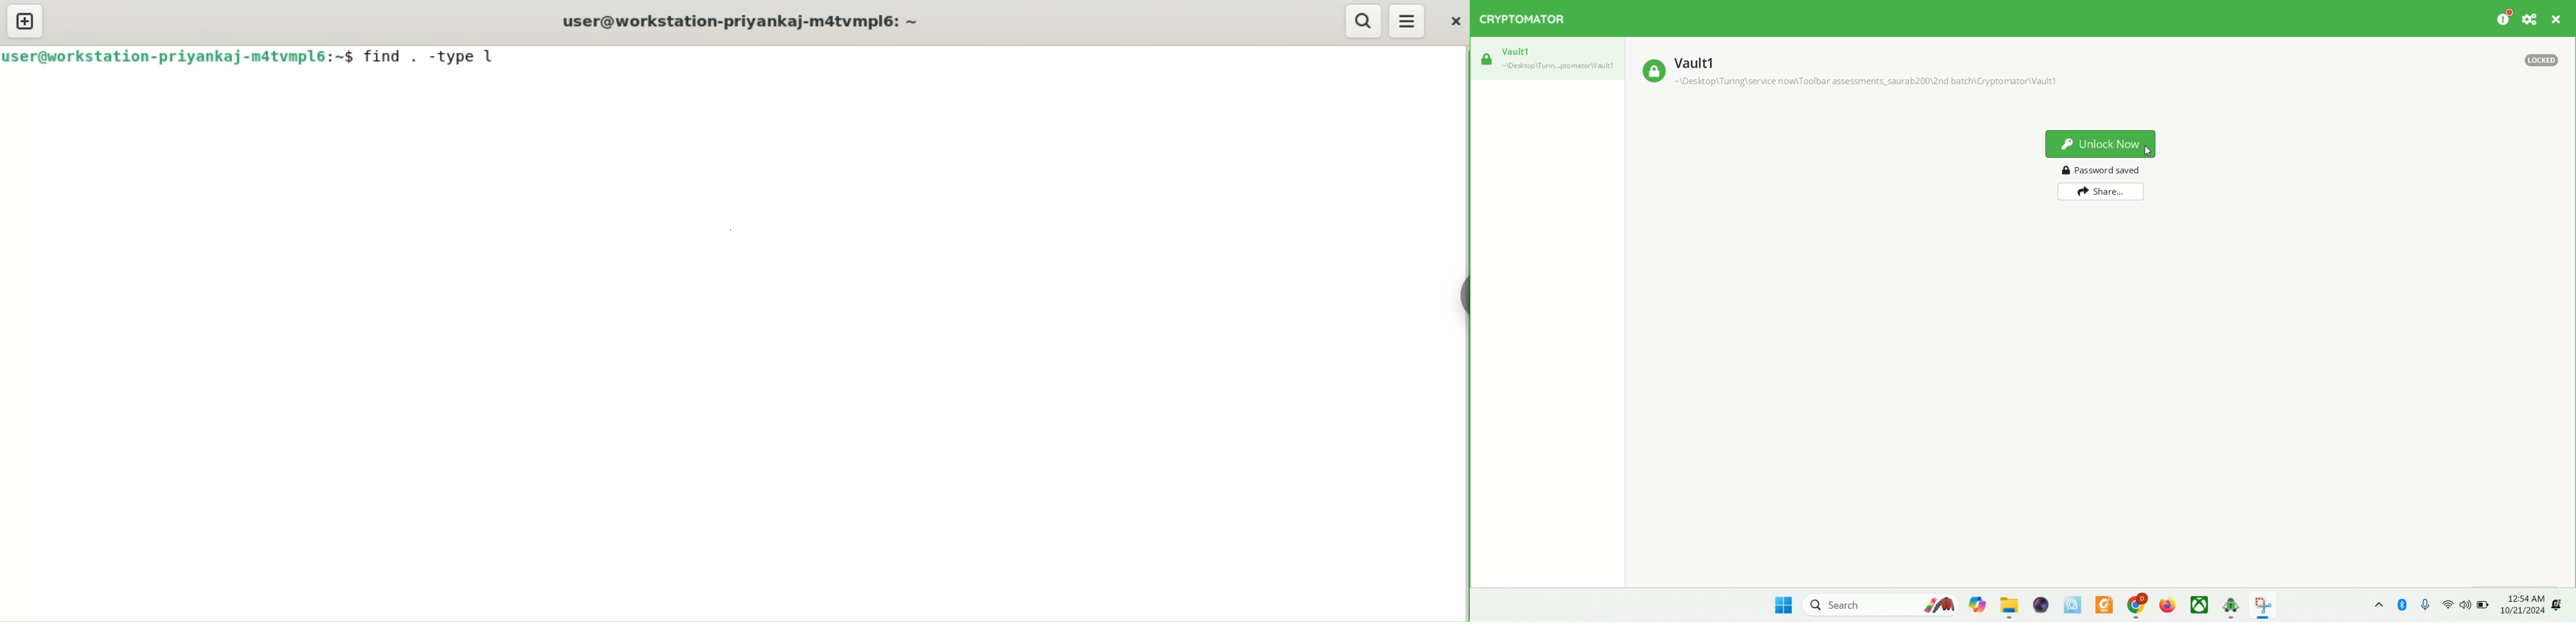 The height and width of the screenshot is (644, 2576). What do you see at coordinates (1453, 19) in the screenshot?
I see `close` at bounding box center [1453, 19].